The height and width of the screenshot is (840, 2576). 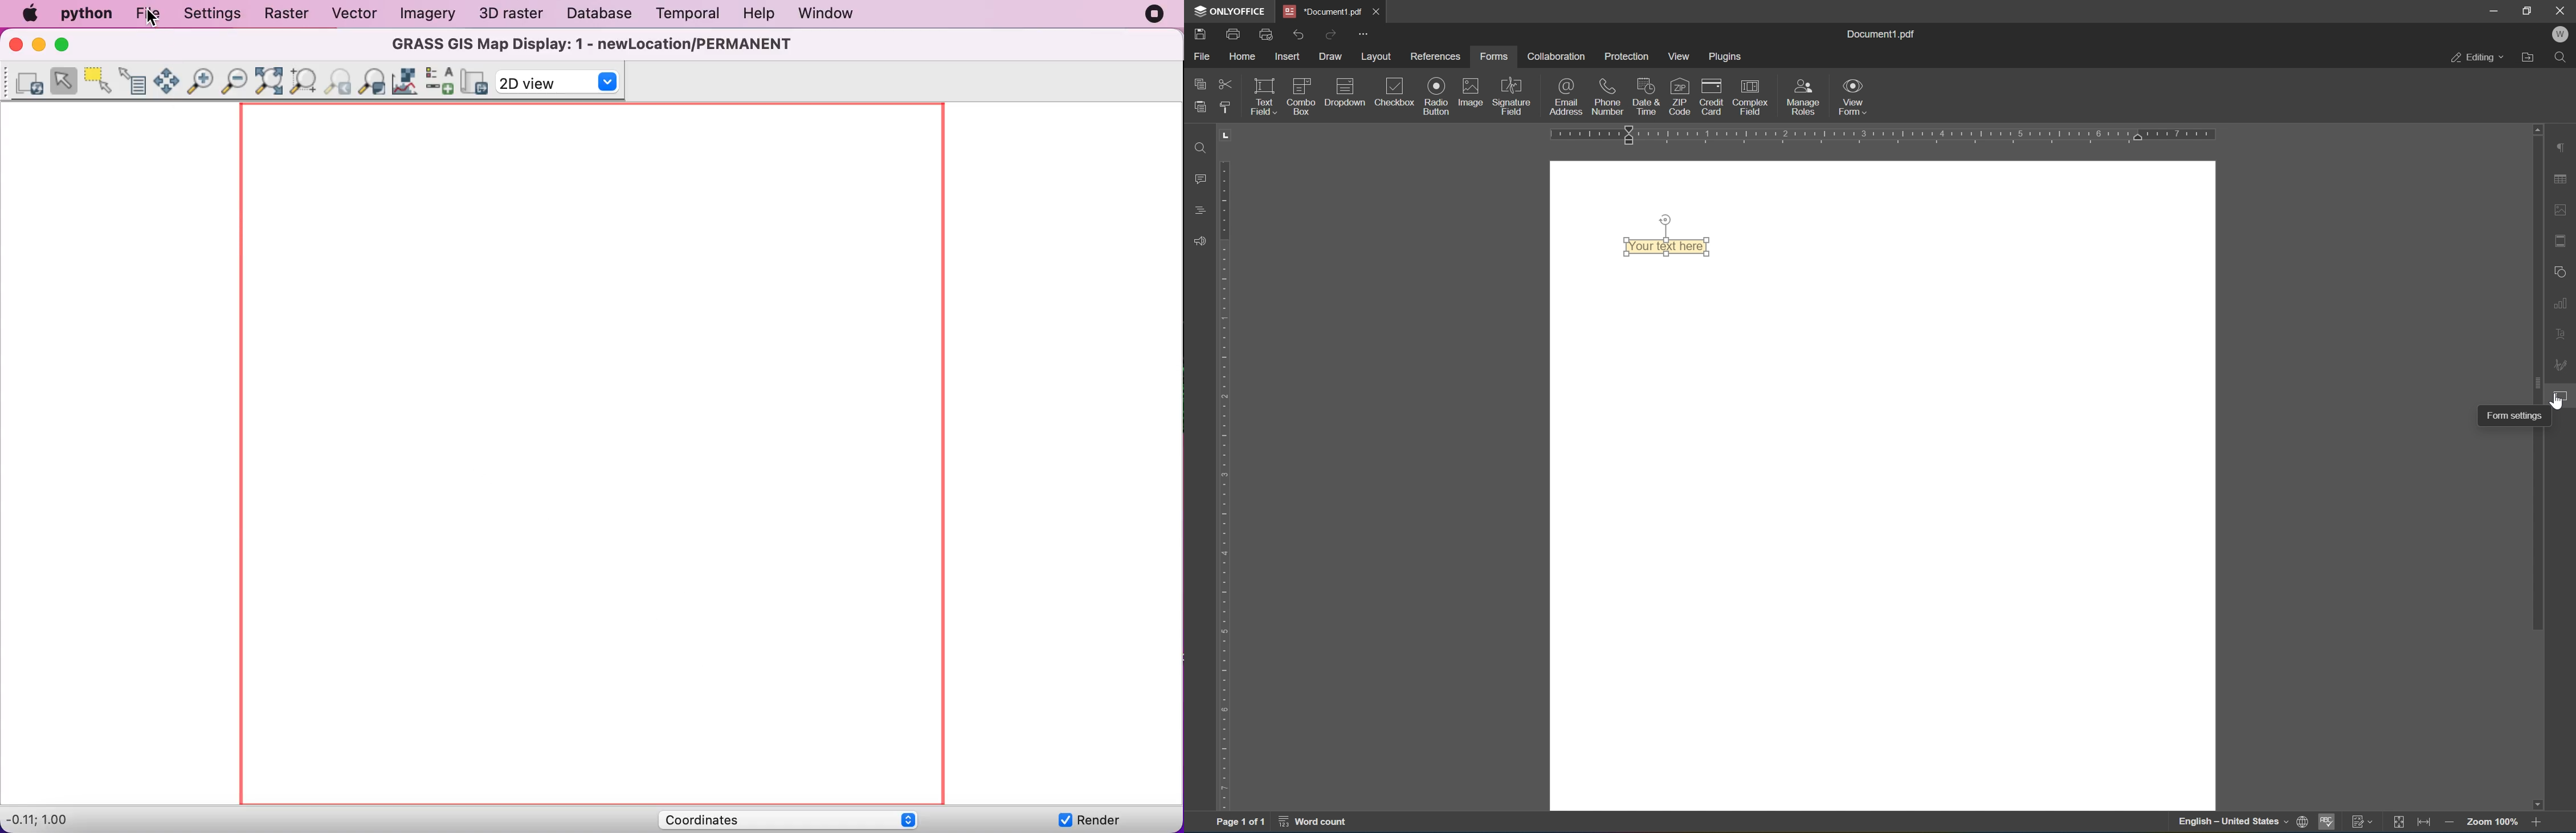 What do you see at coordinates (1803, 96) in the screenshot?
I see `manage roles` at bounding box center [1803, 96].